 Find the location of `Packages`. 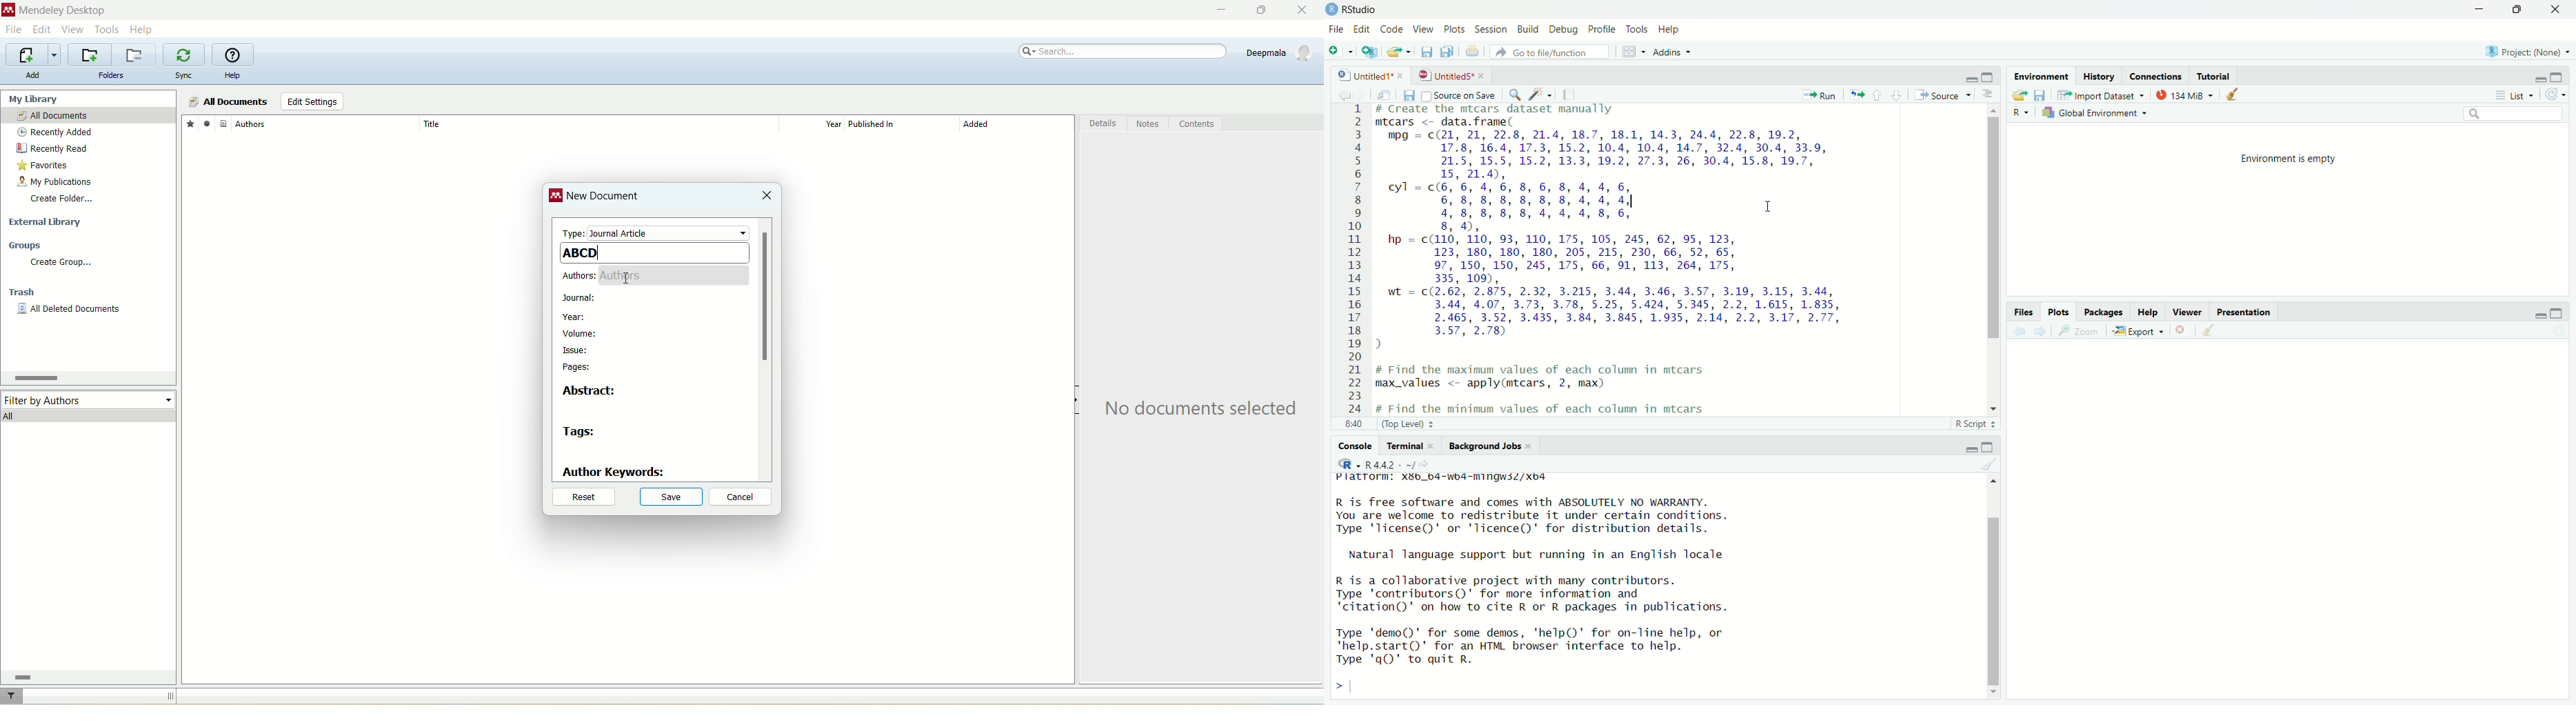

Packages is located at coordinates (2101, 311).